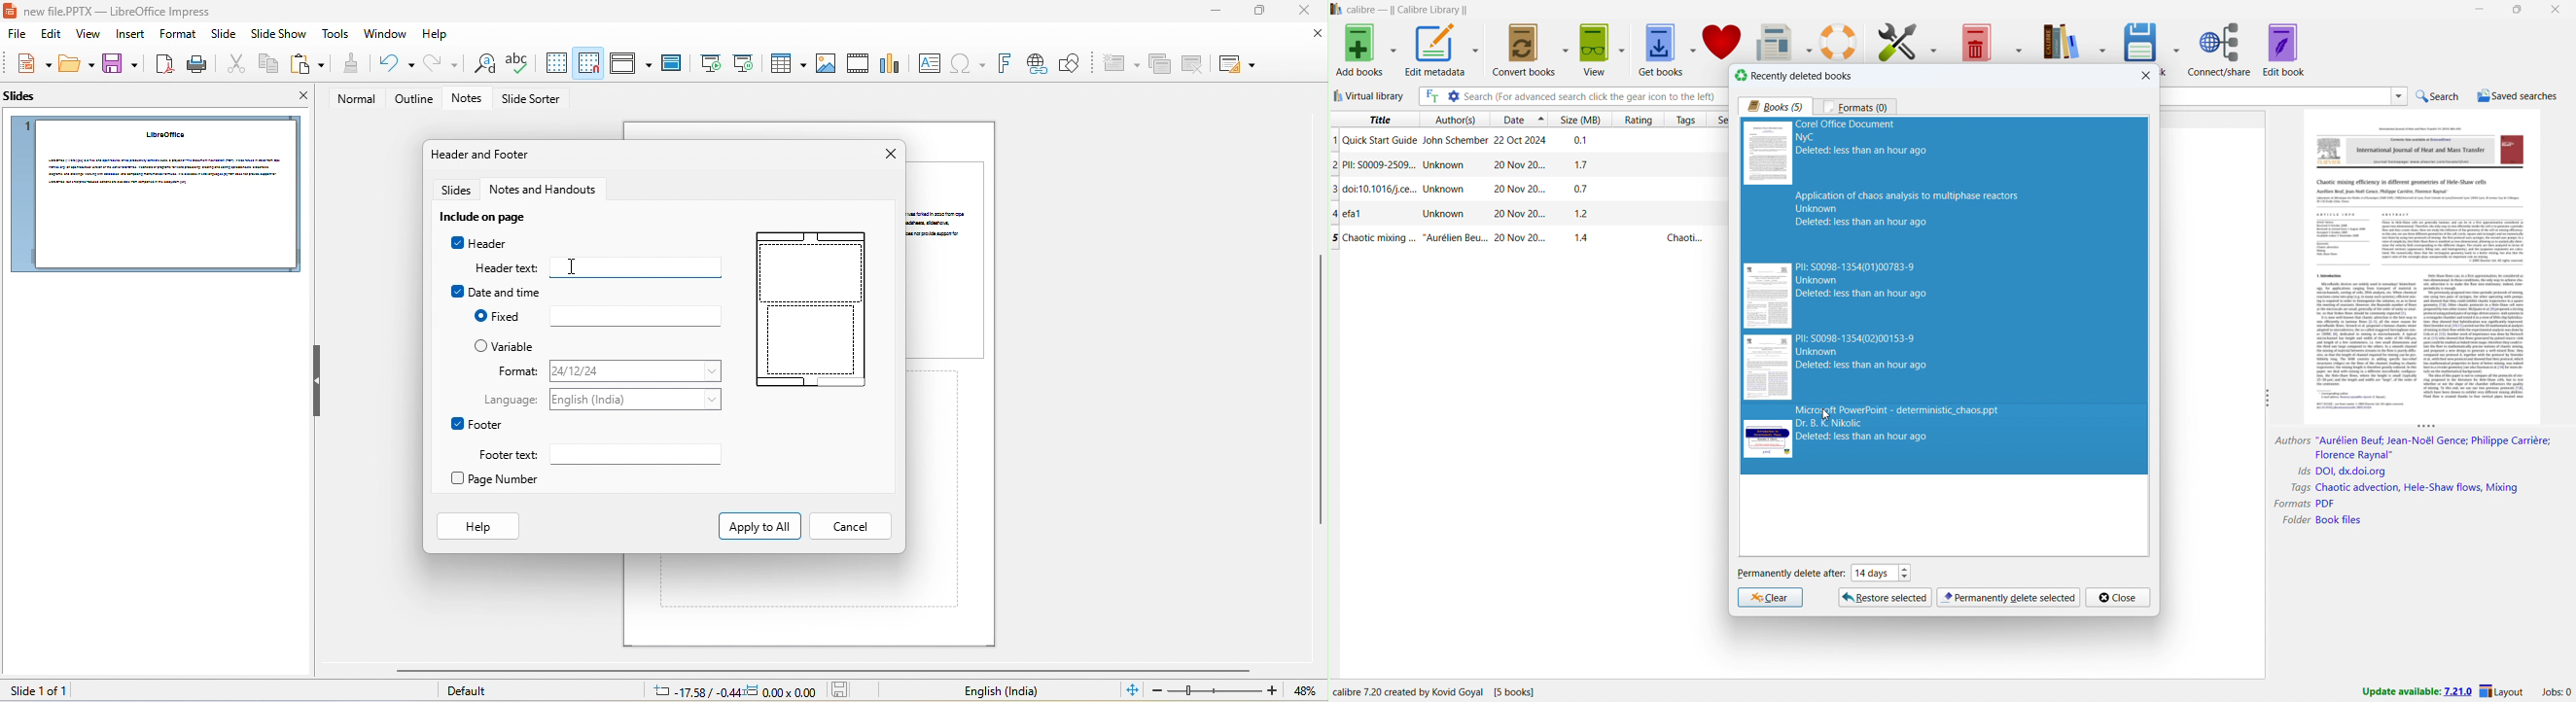 Image resolution: width=2576 pixels, height=728 pixels. I want to click on find and replace, so click(480, 65).